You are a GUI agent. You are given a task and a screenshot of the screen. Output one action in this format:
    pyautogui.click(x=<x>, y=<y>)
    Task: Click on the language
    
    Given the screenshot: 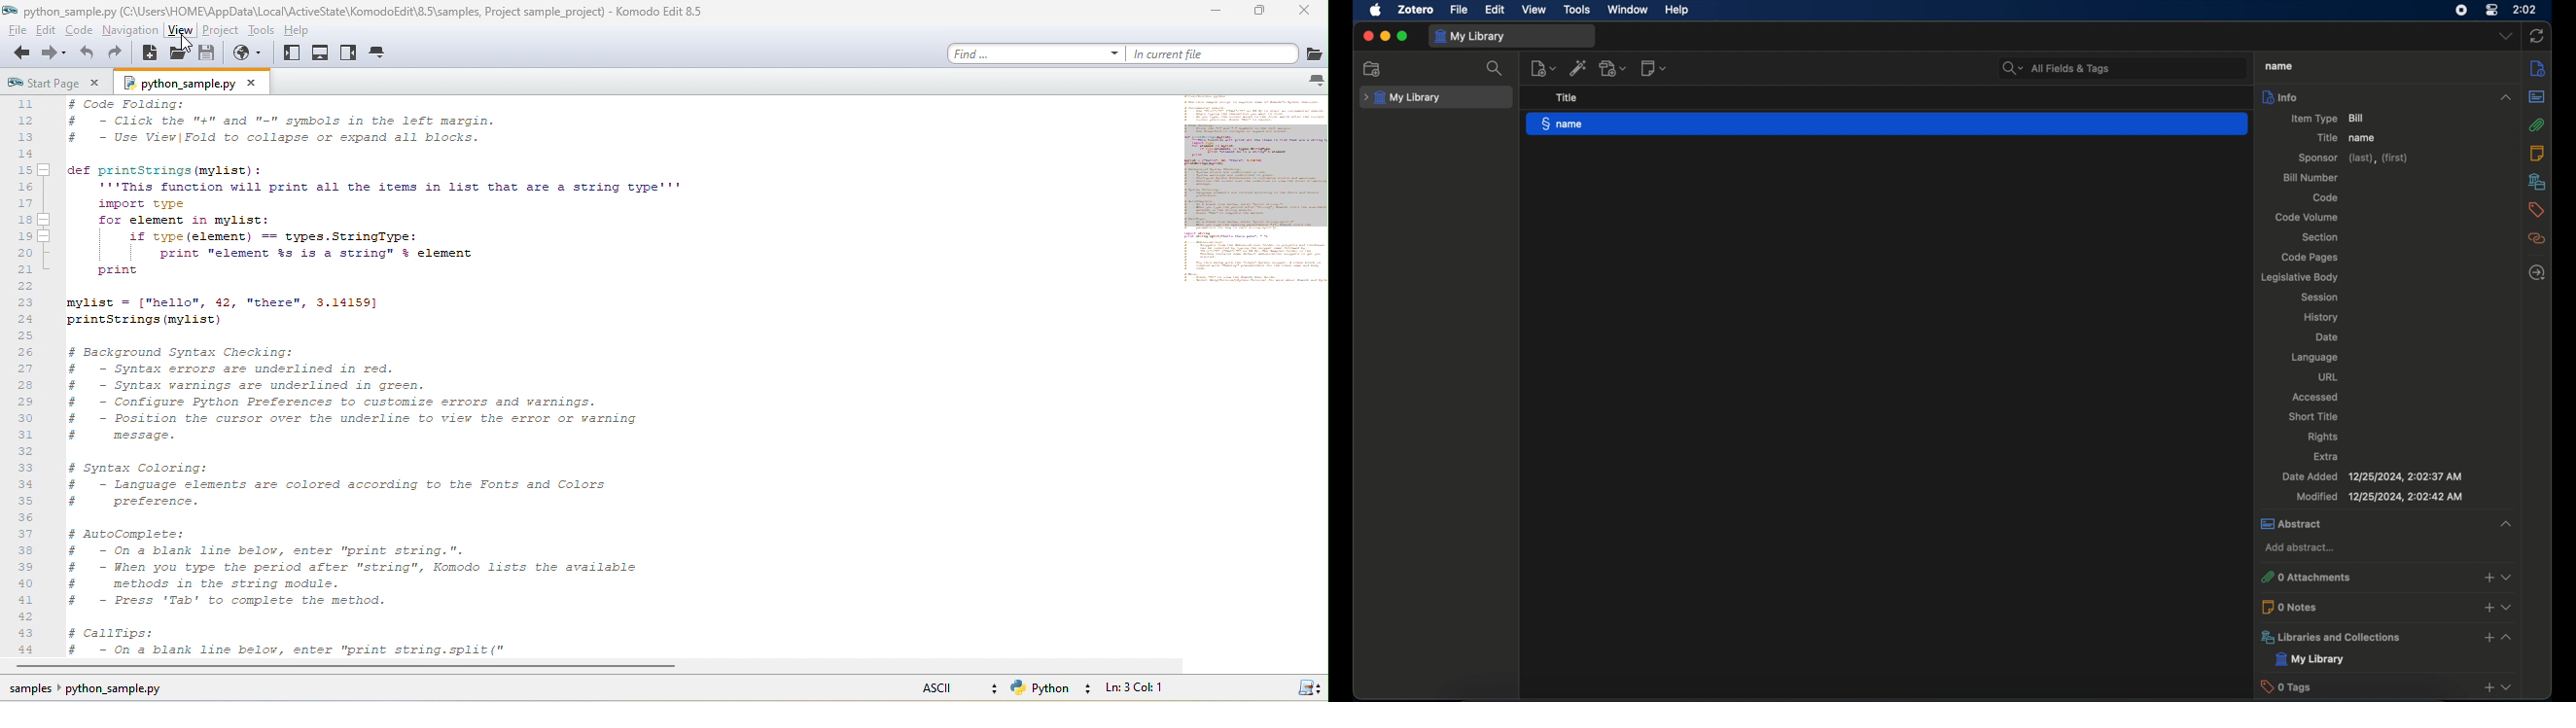 What is the action you would take?
    pyautogui.click(x=2315, y=358)
    